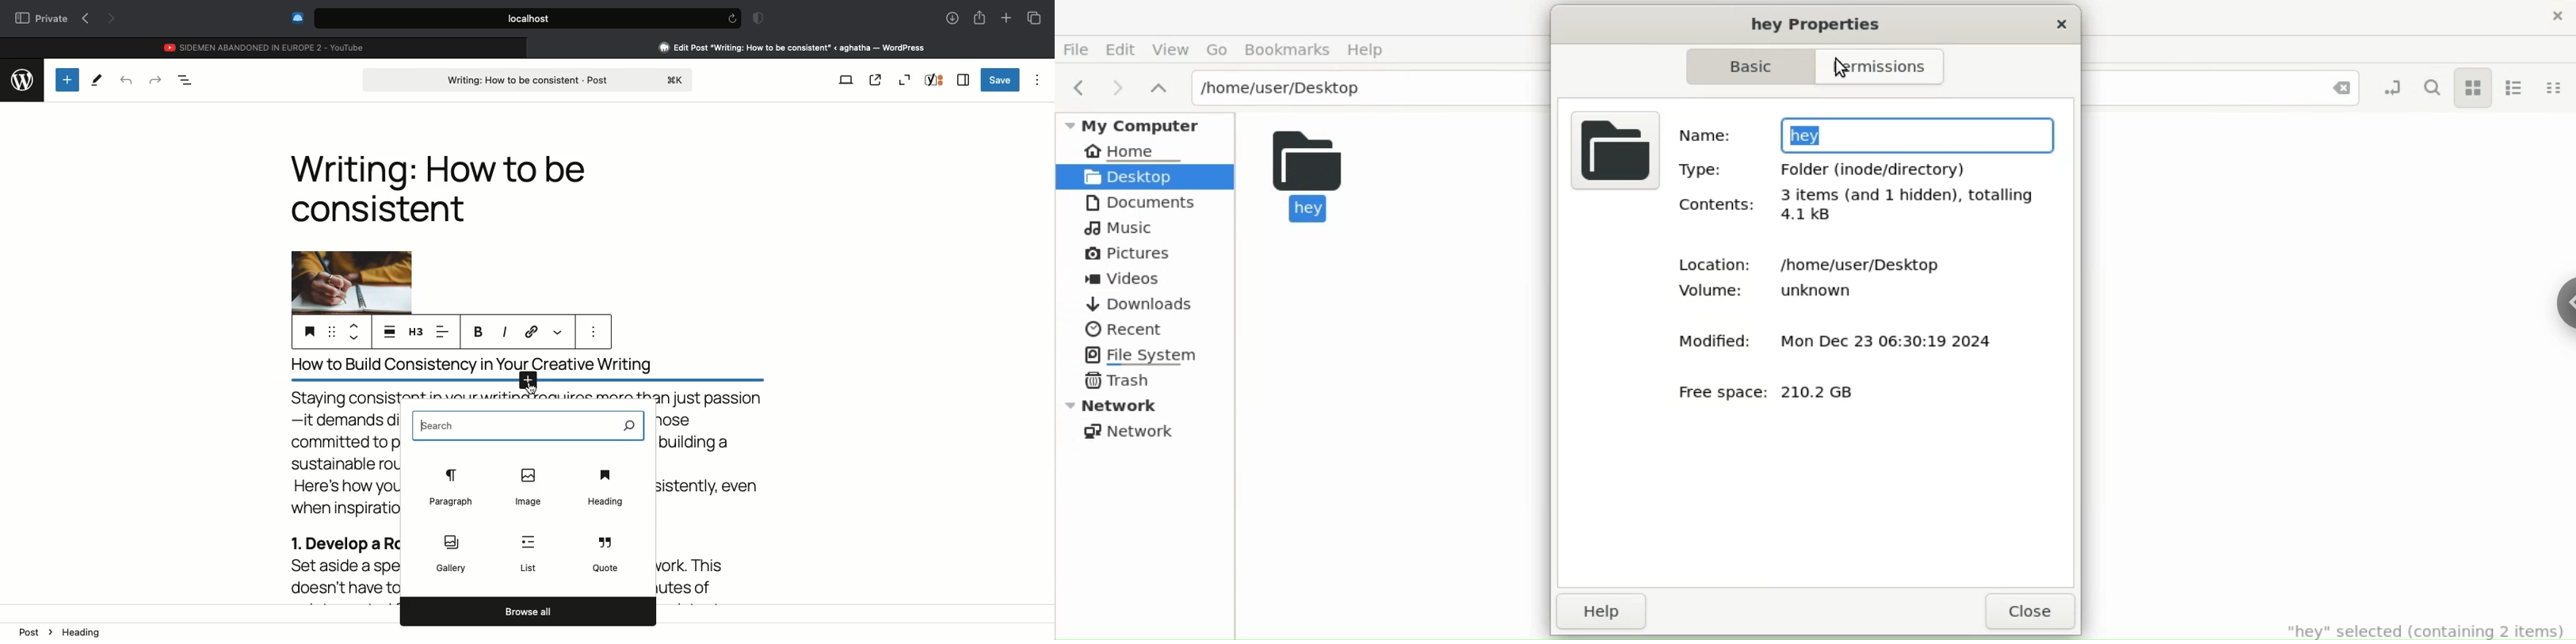 Image resolution: width=2576 pixels, height=644 pixels. Describe the element at coordinates (351, 279) in the screenshot. I see `Image` at that location.